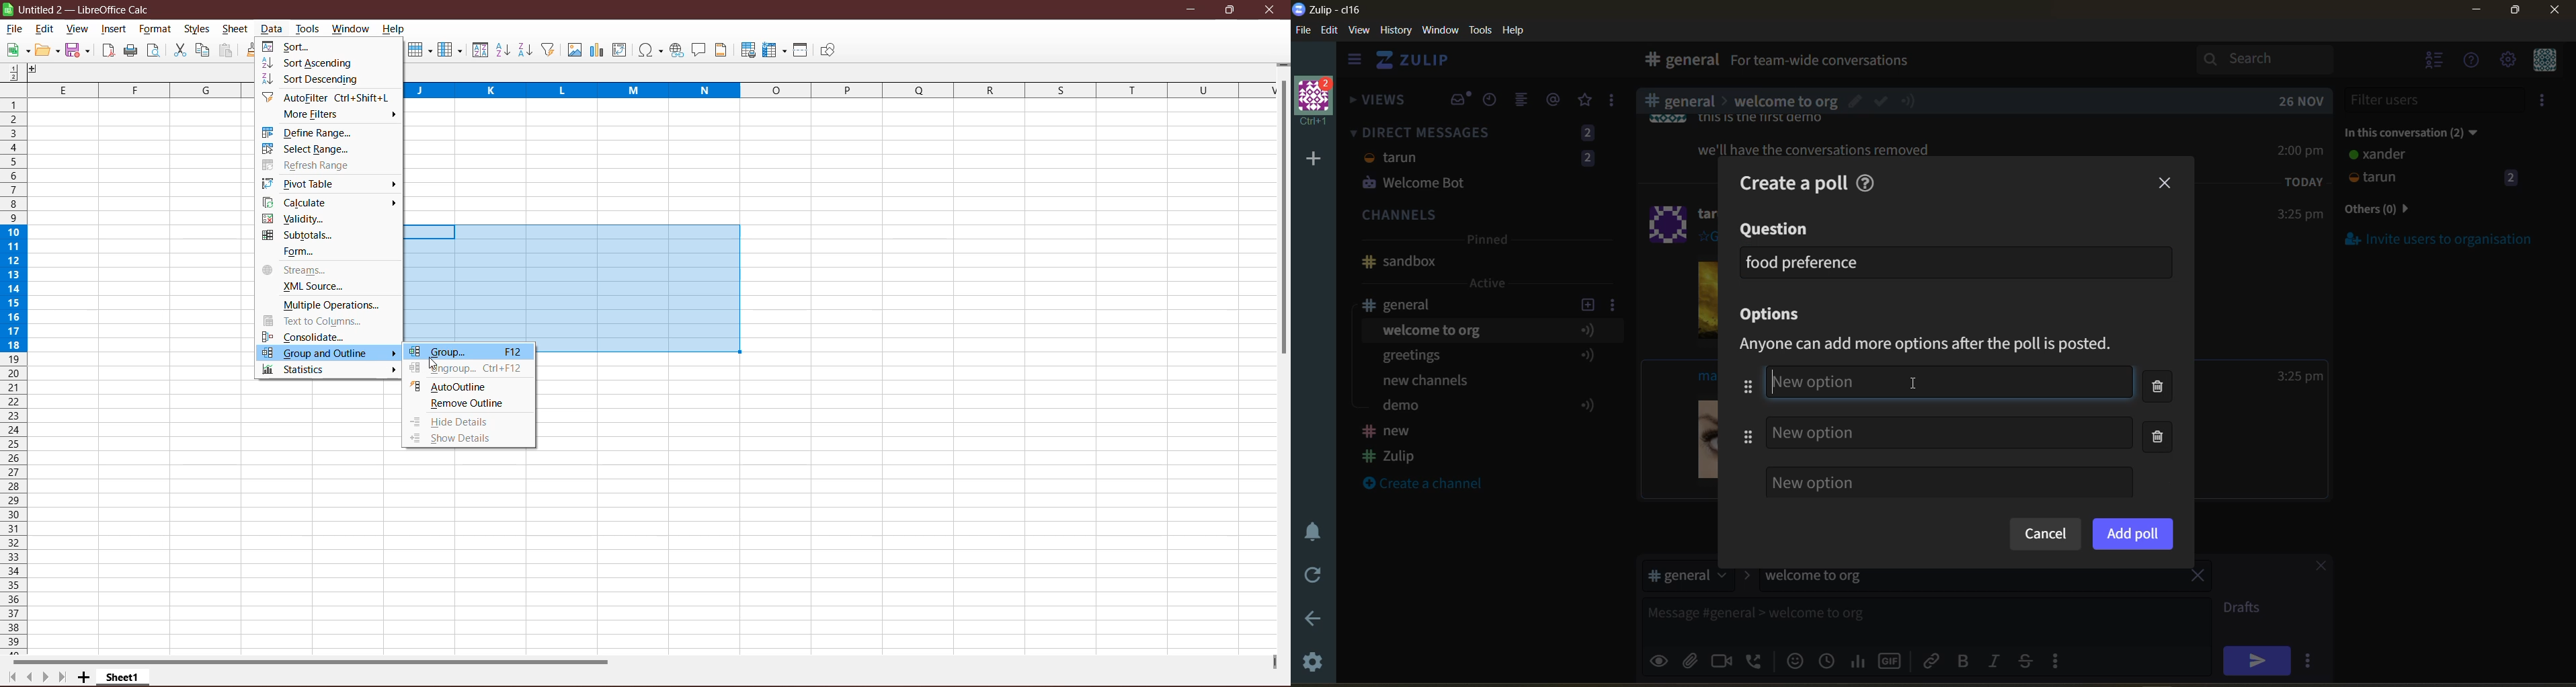  Describe the element at coordinates (1314, 664) in the screenshot. I see `settings` at that location.